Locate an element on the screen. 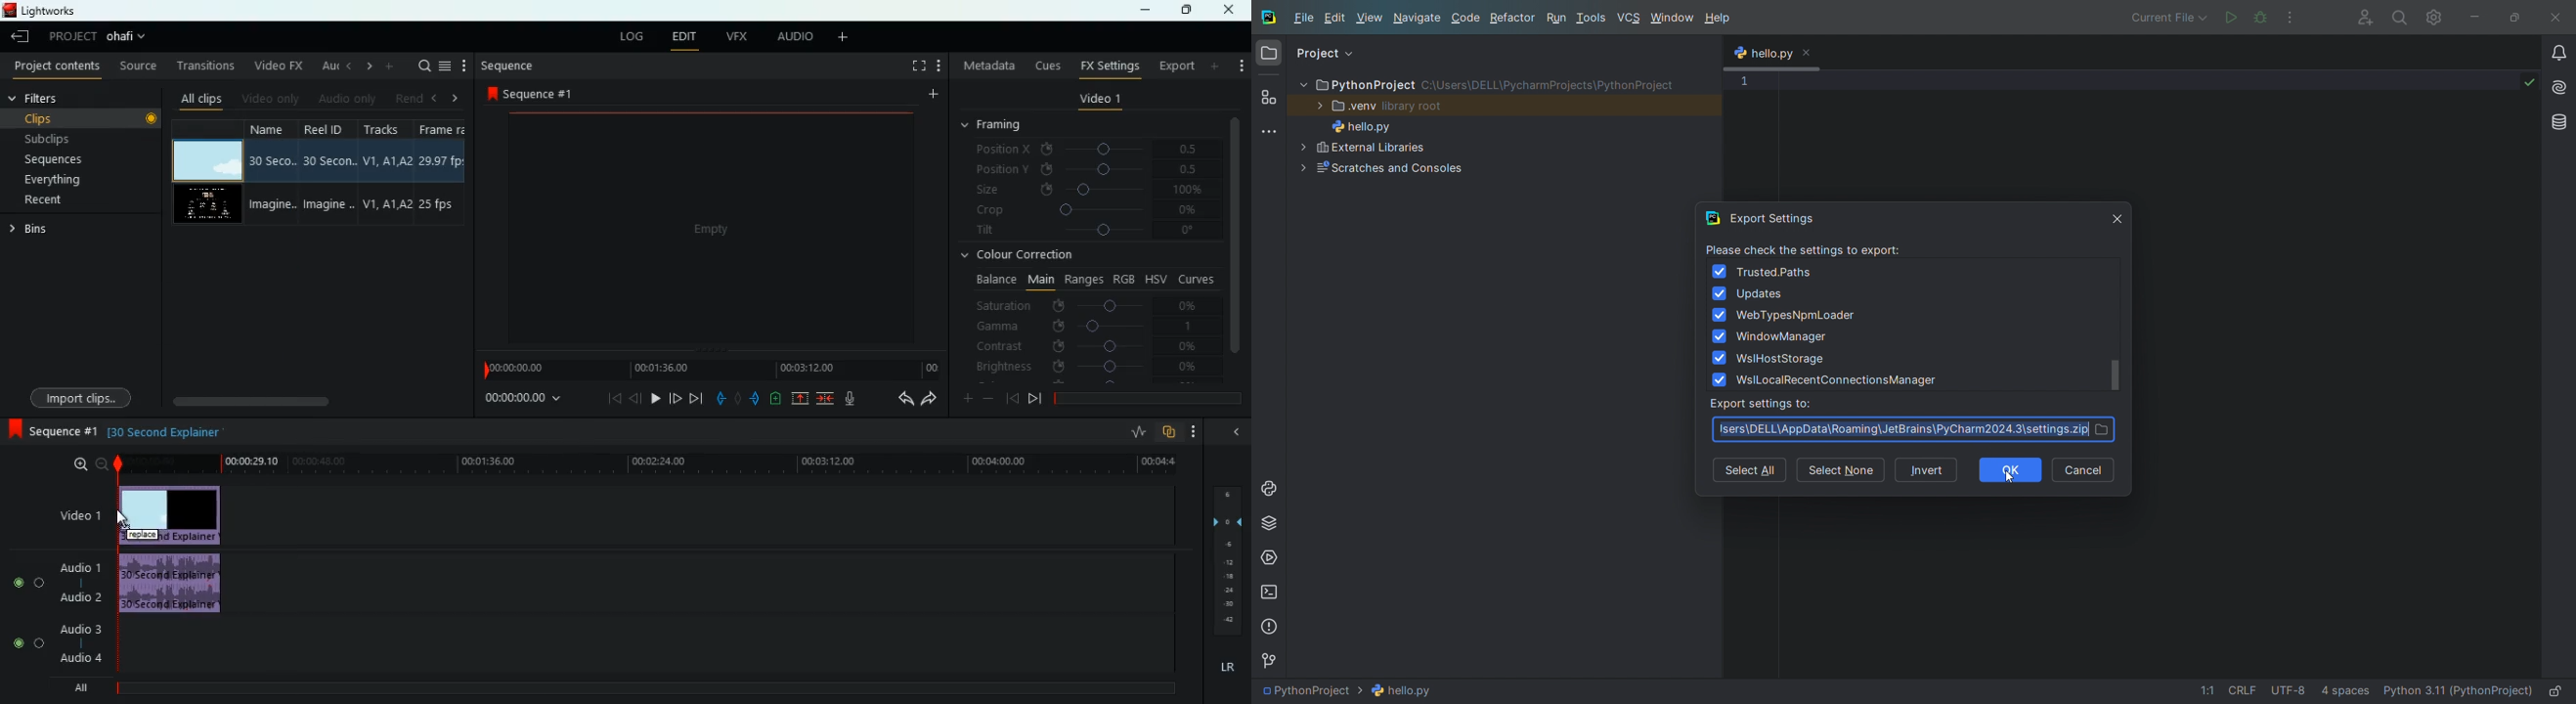 The height and width of the screenshot is (728, 2576). sequences is located at coordinates (65, 161).